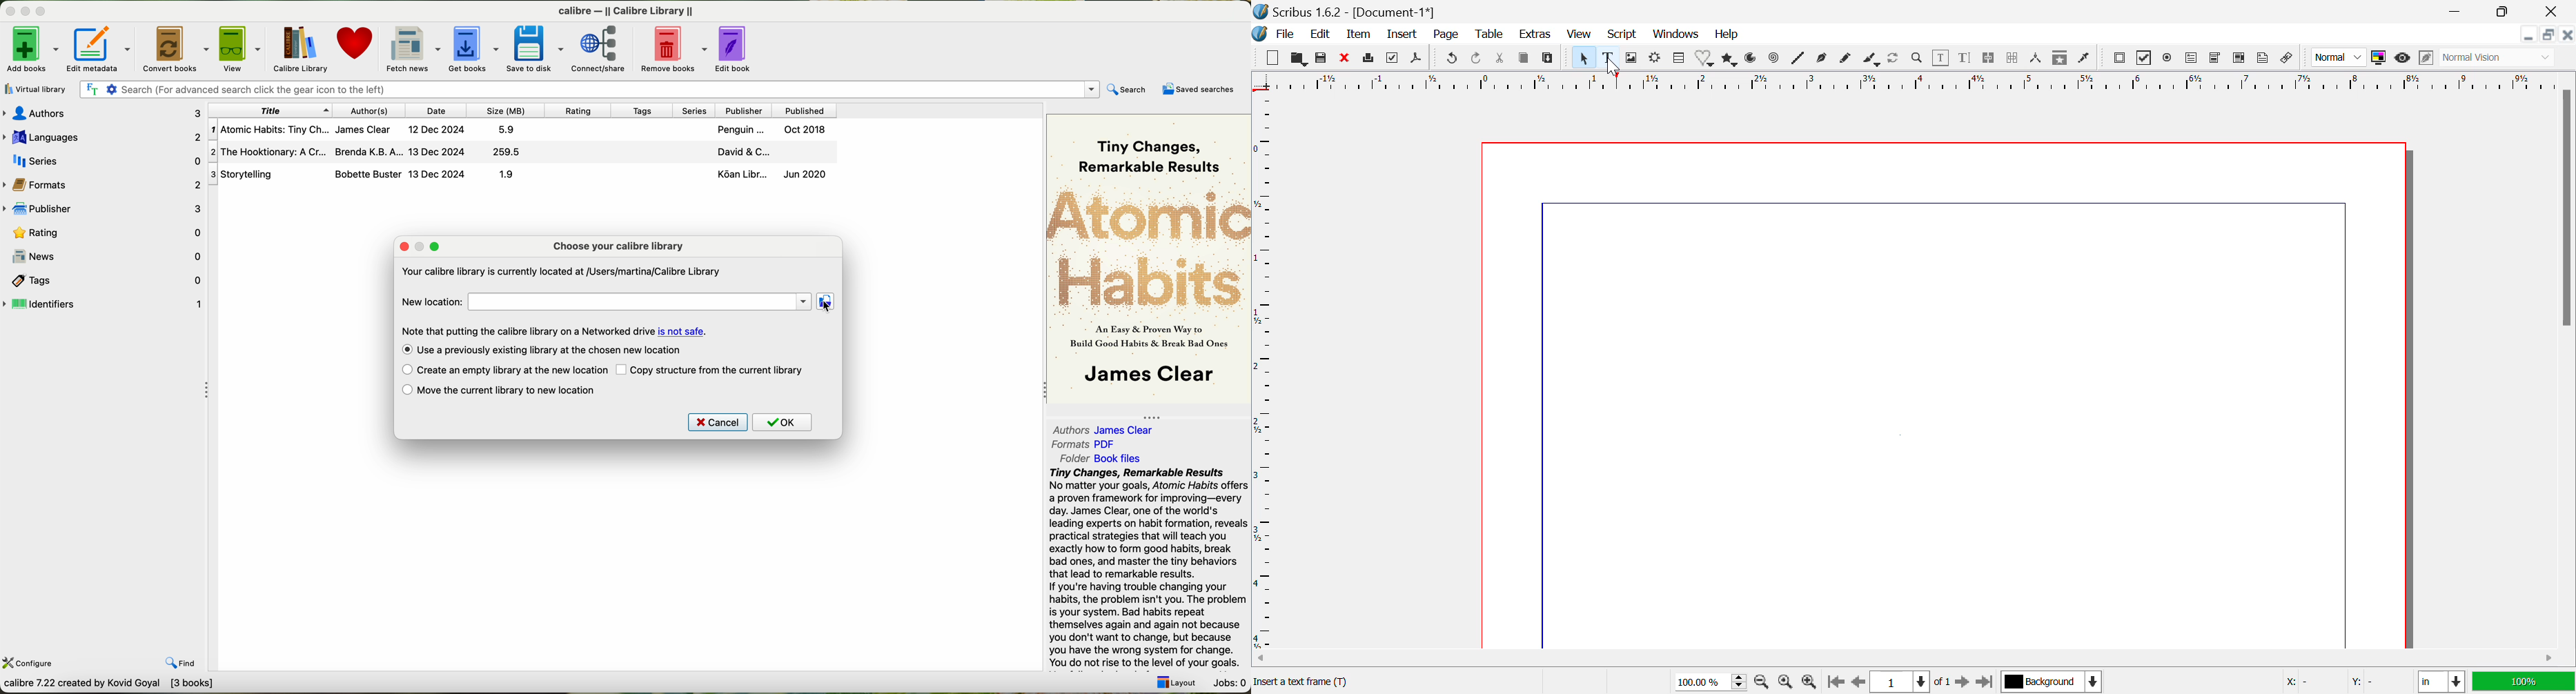 The image size is (2576, 700). What do you see at coordinates (2050, 681) in the screenshot?
I see `Background` at bounding box center [2050, 681].